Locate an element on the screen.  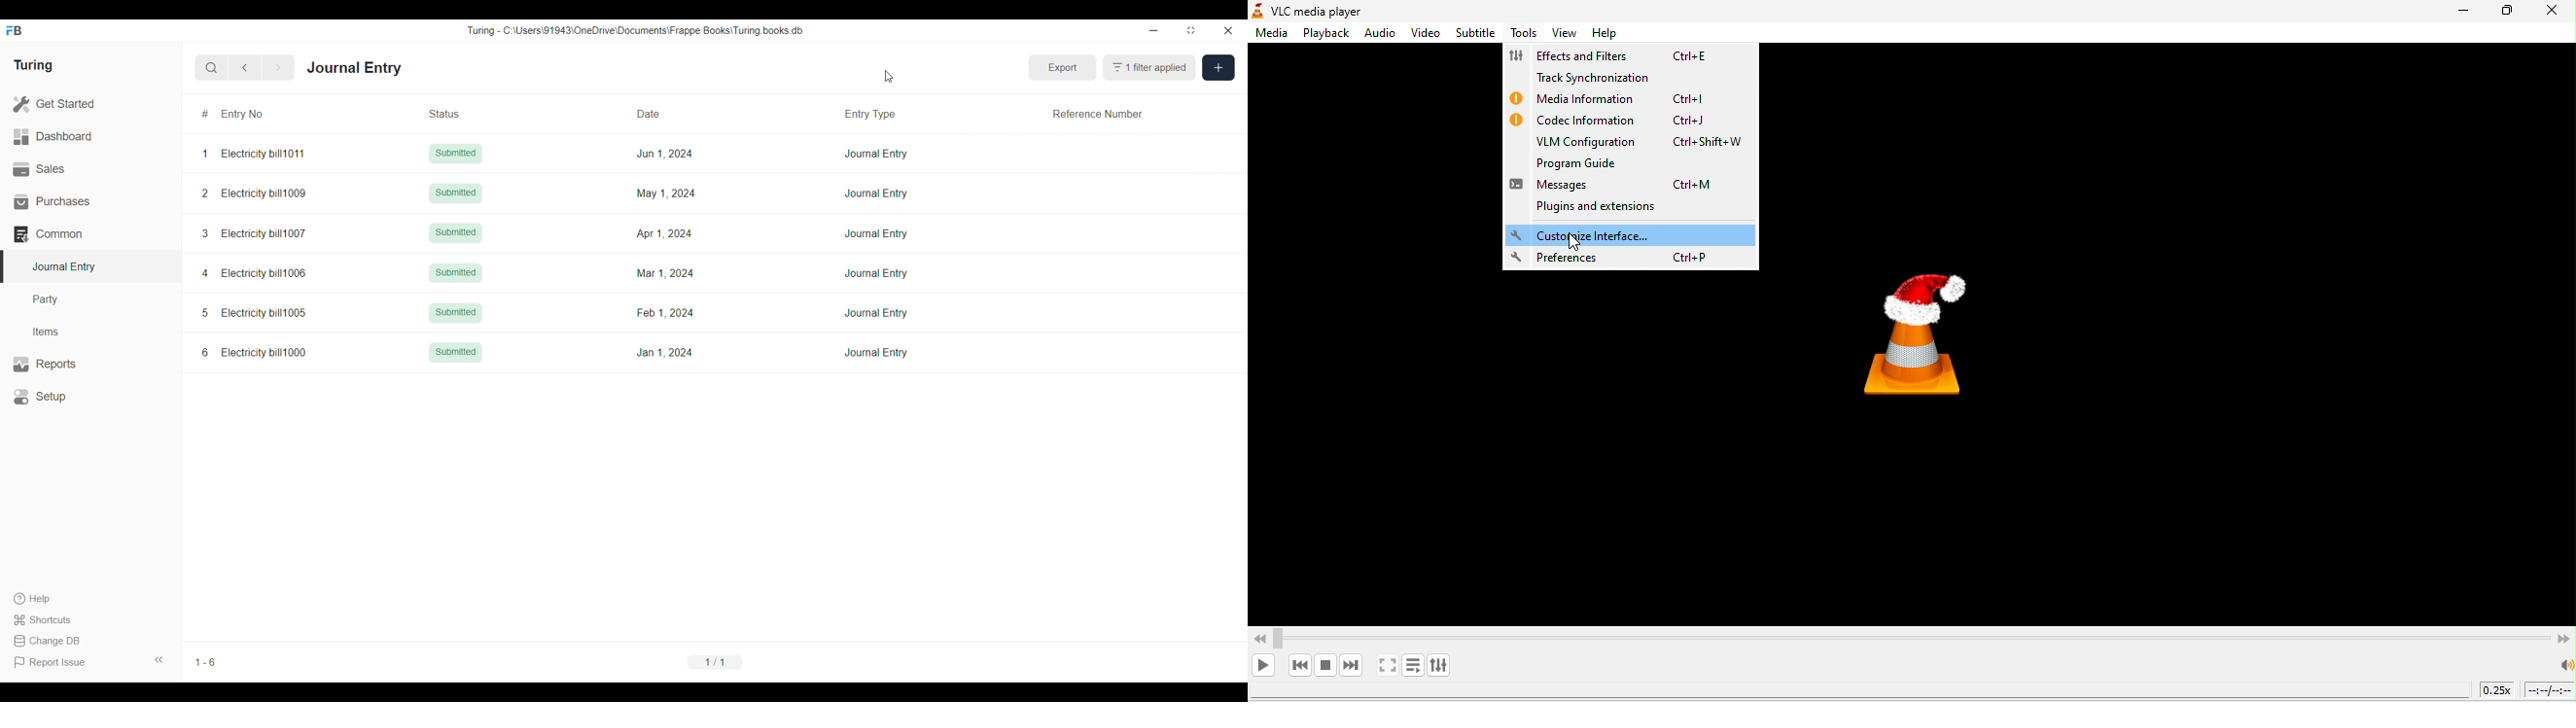
6 Electricity bill1000 is located at coordinates (255, 352).